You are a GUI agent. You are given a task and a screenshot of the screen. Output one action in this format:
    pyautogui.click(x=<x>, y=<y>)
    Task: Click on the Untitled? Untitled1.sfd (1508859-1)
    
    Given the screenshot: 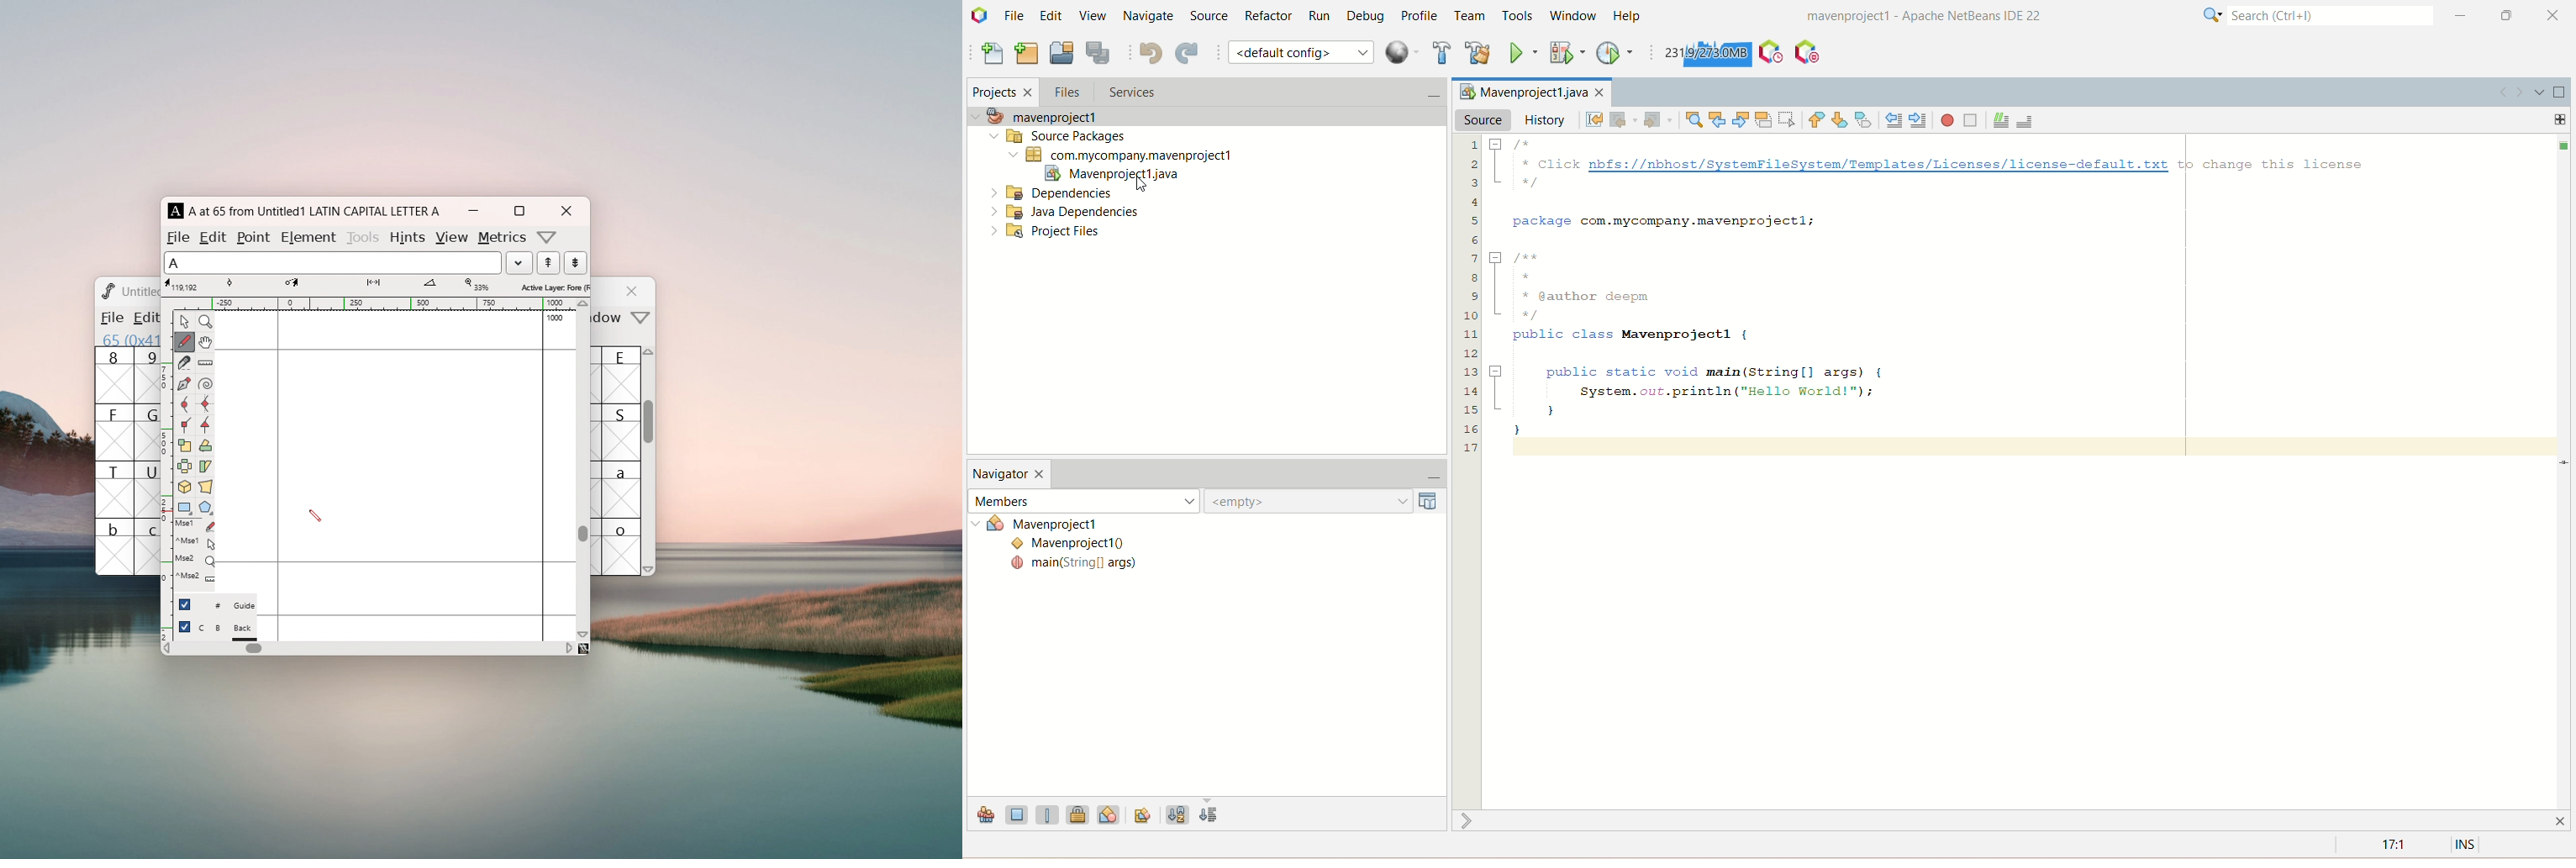 What is the action you would take?
    pyautogui.click(x=141, y=291)
    